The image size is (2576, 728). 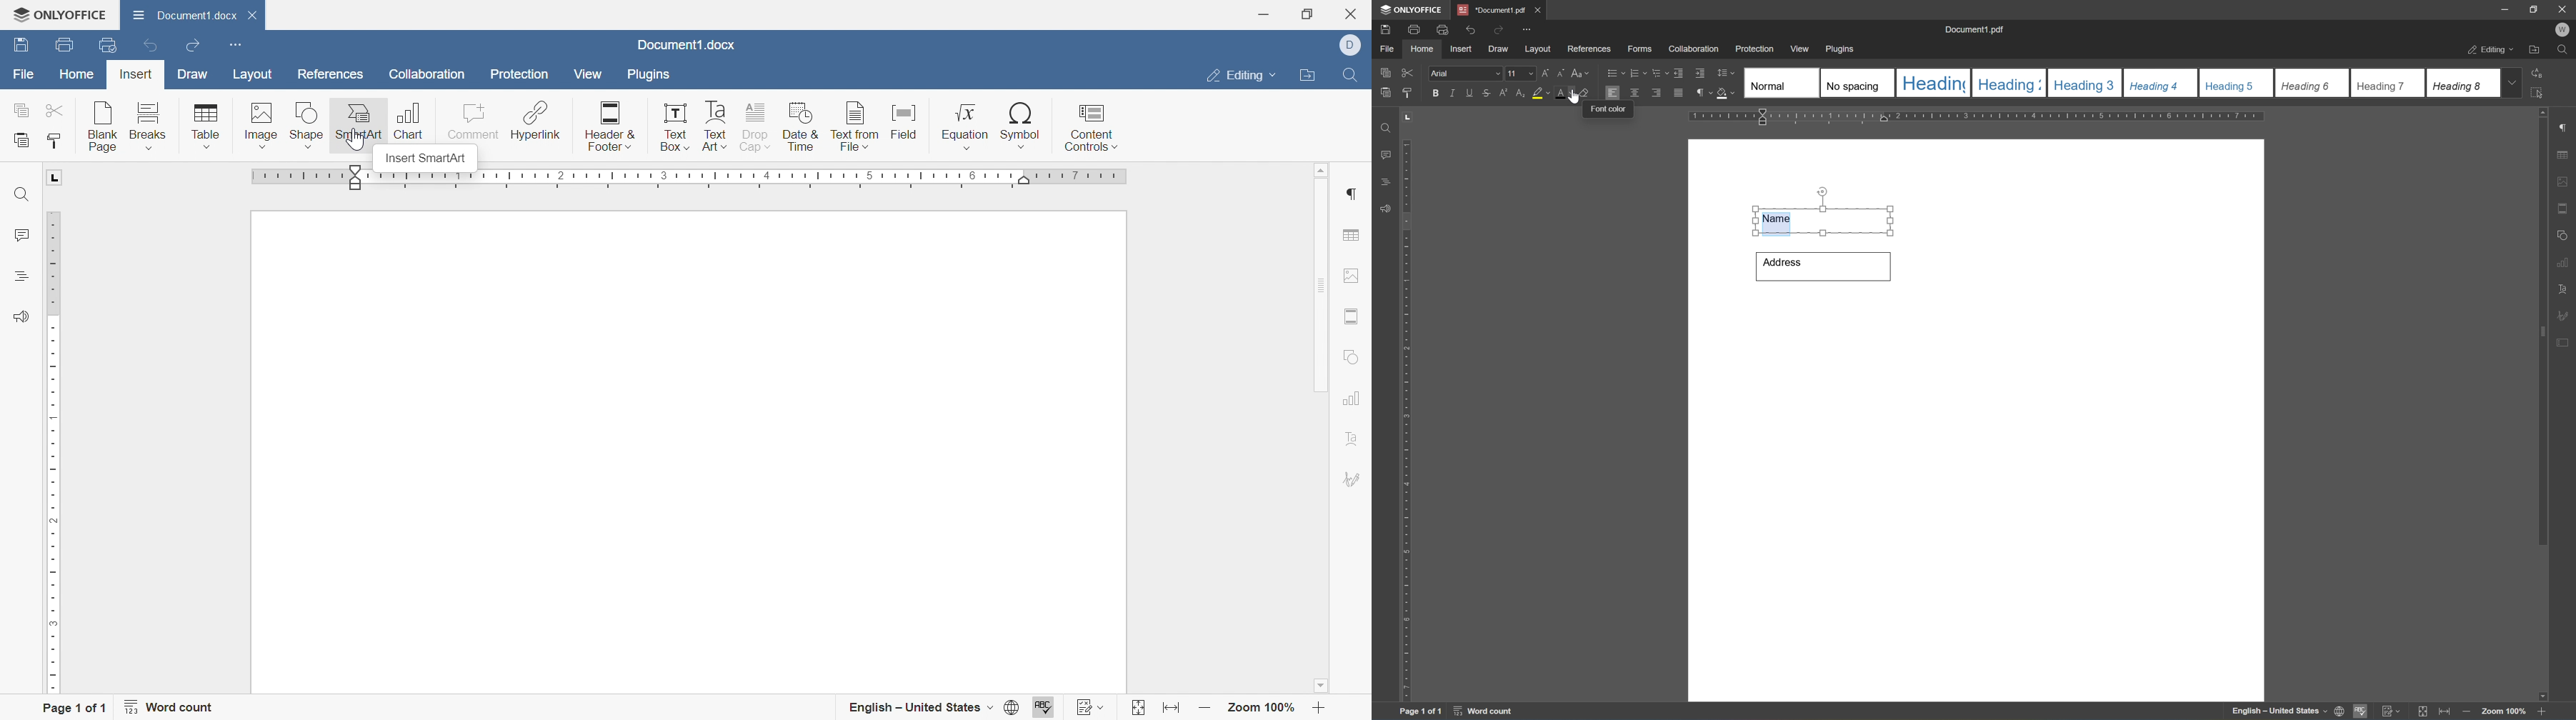 I want to click on Word count, so click(x=169, y=707).